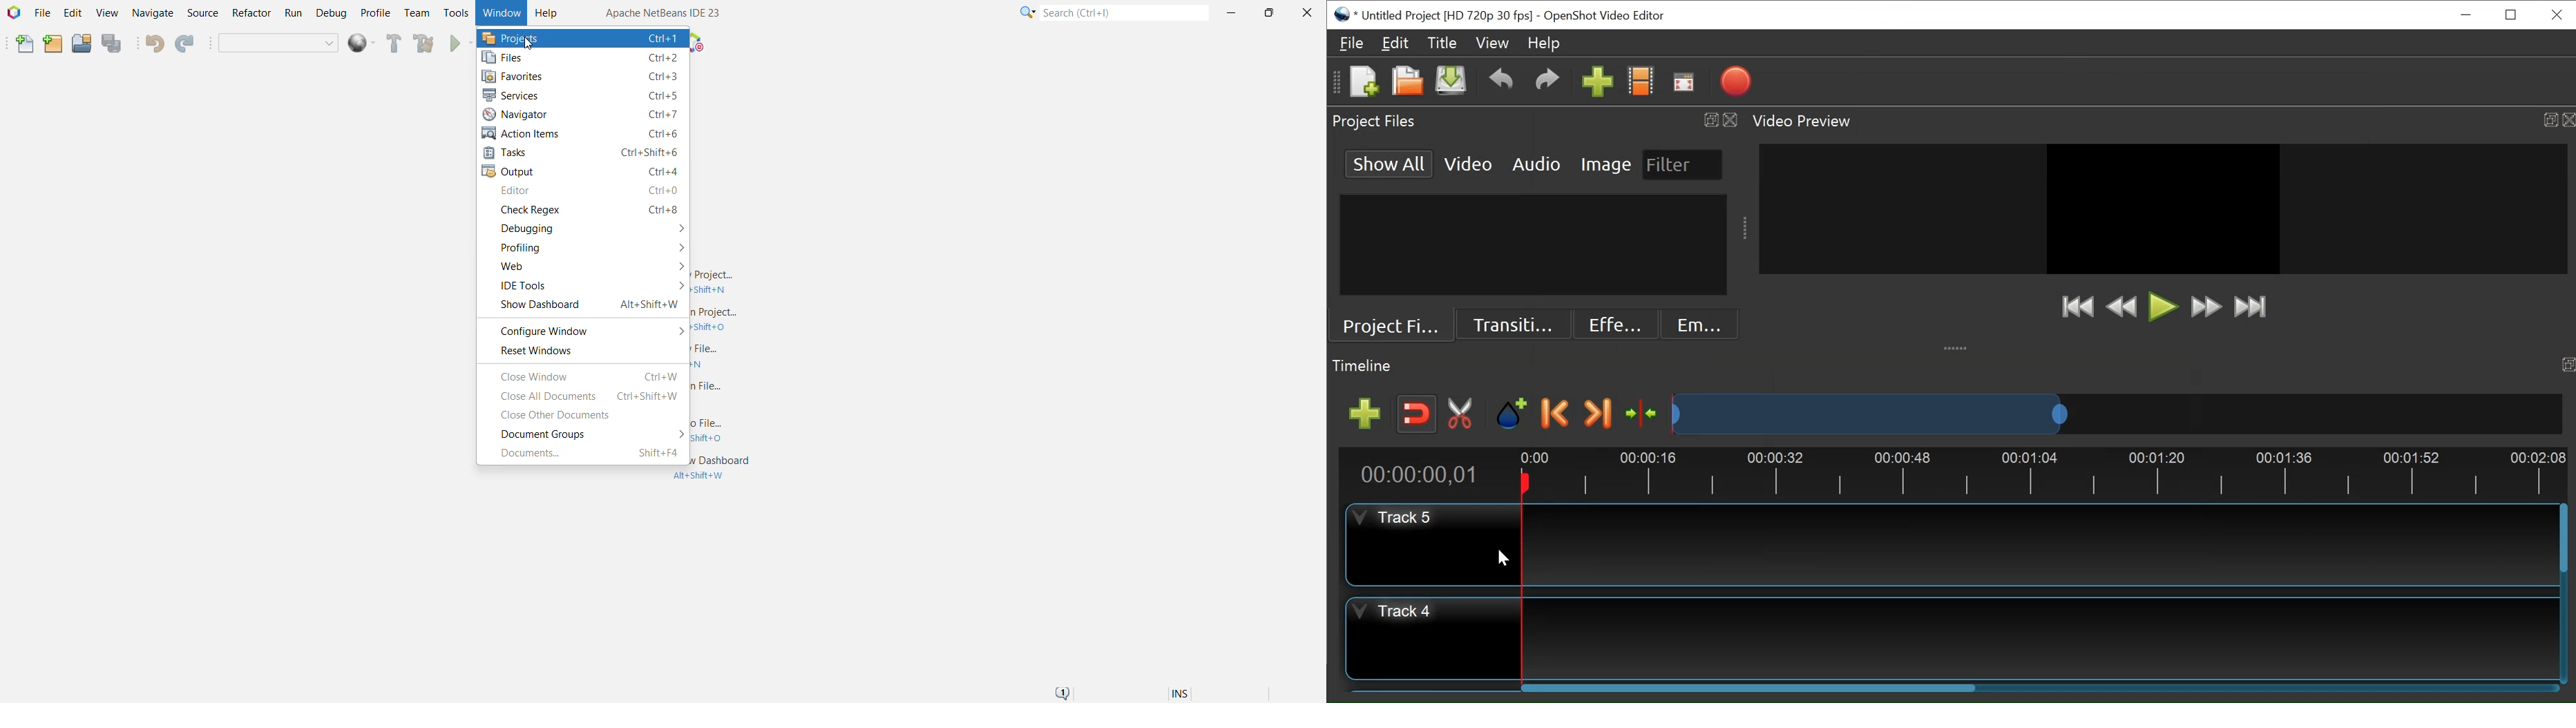  What do you see at coordinates (1599, 83) in the screenshot?
I see `Import Files` at bounding box center [1599, 83].